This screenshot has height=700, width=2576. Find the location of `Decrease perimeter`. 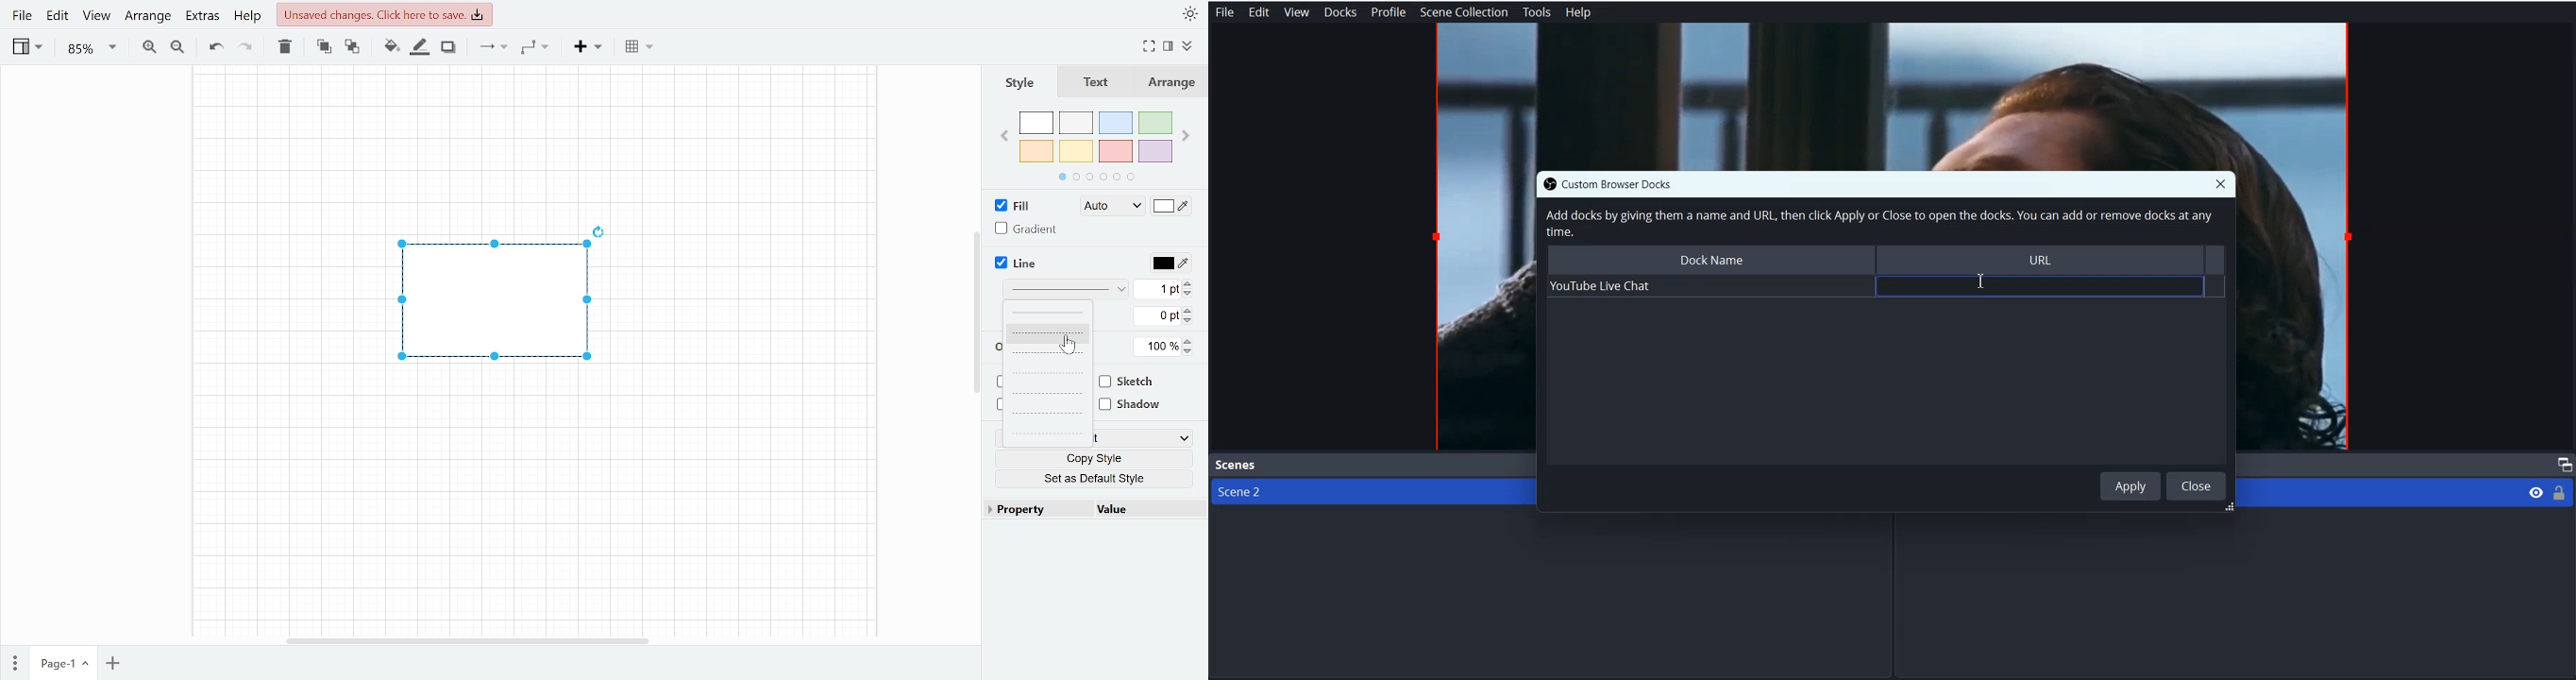

Decrease perimeter is located at coordinates (1191, 321).